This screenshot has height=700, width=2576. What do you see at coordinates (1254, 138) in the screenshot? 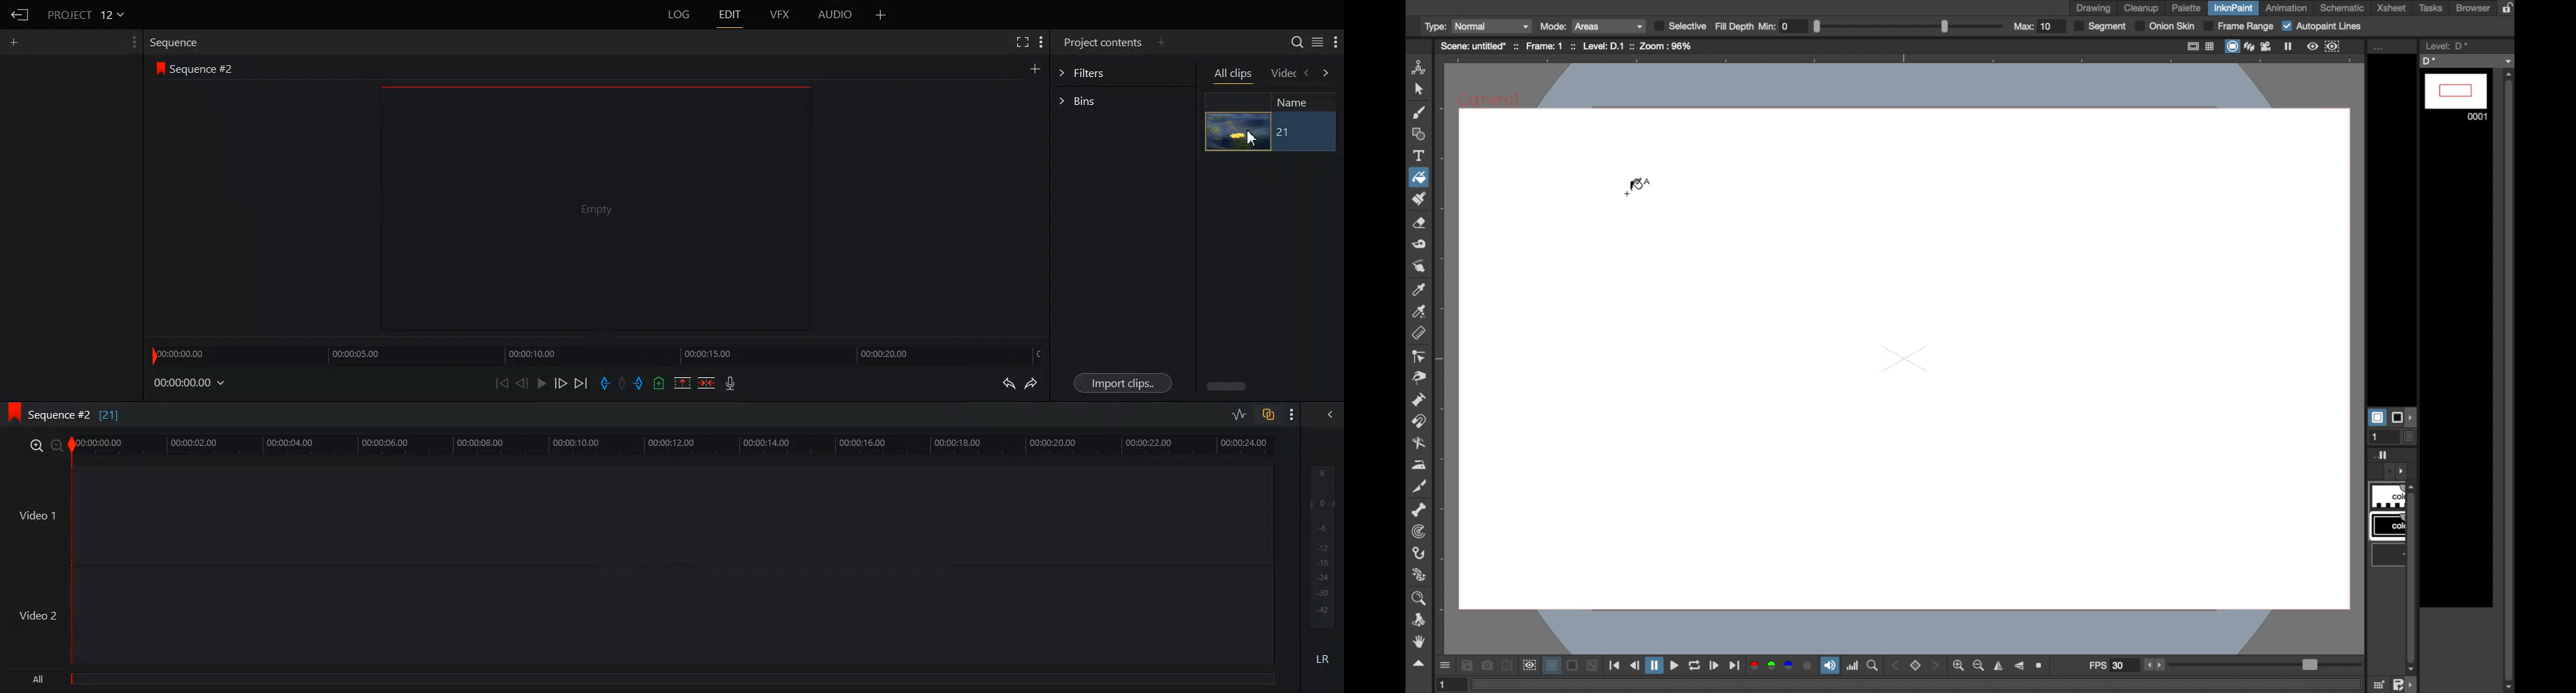
I see `Cursor` at bounding box center [1254, 138].